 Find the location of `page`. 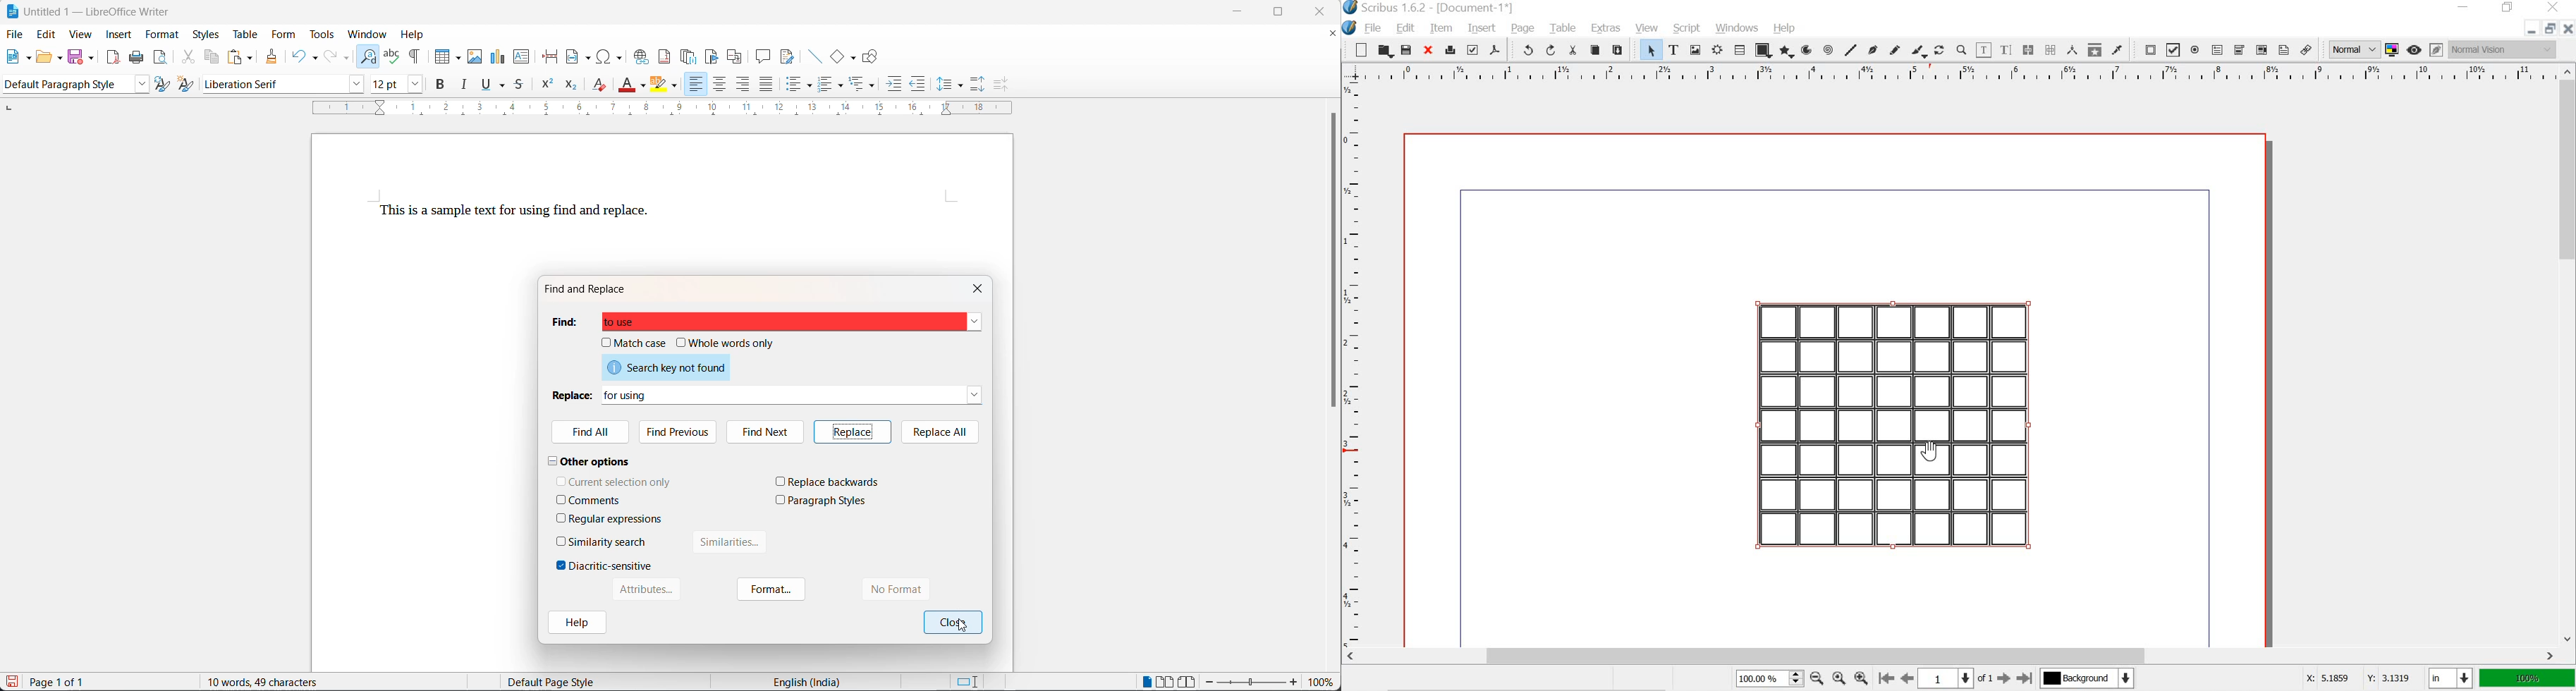

page is located at coordinates (1523, 28).